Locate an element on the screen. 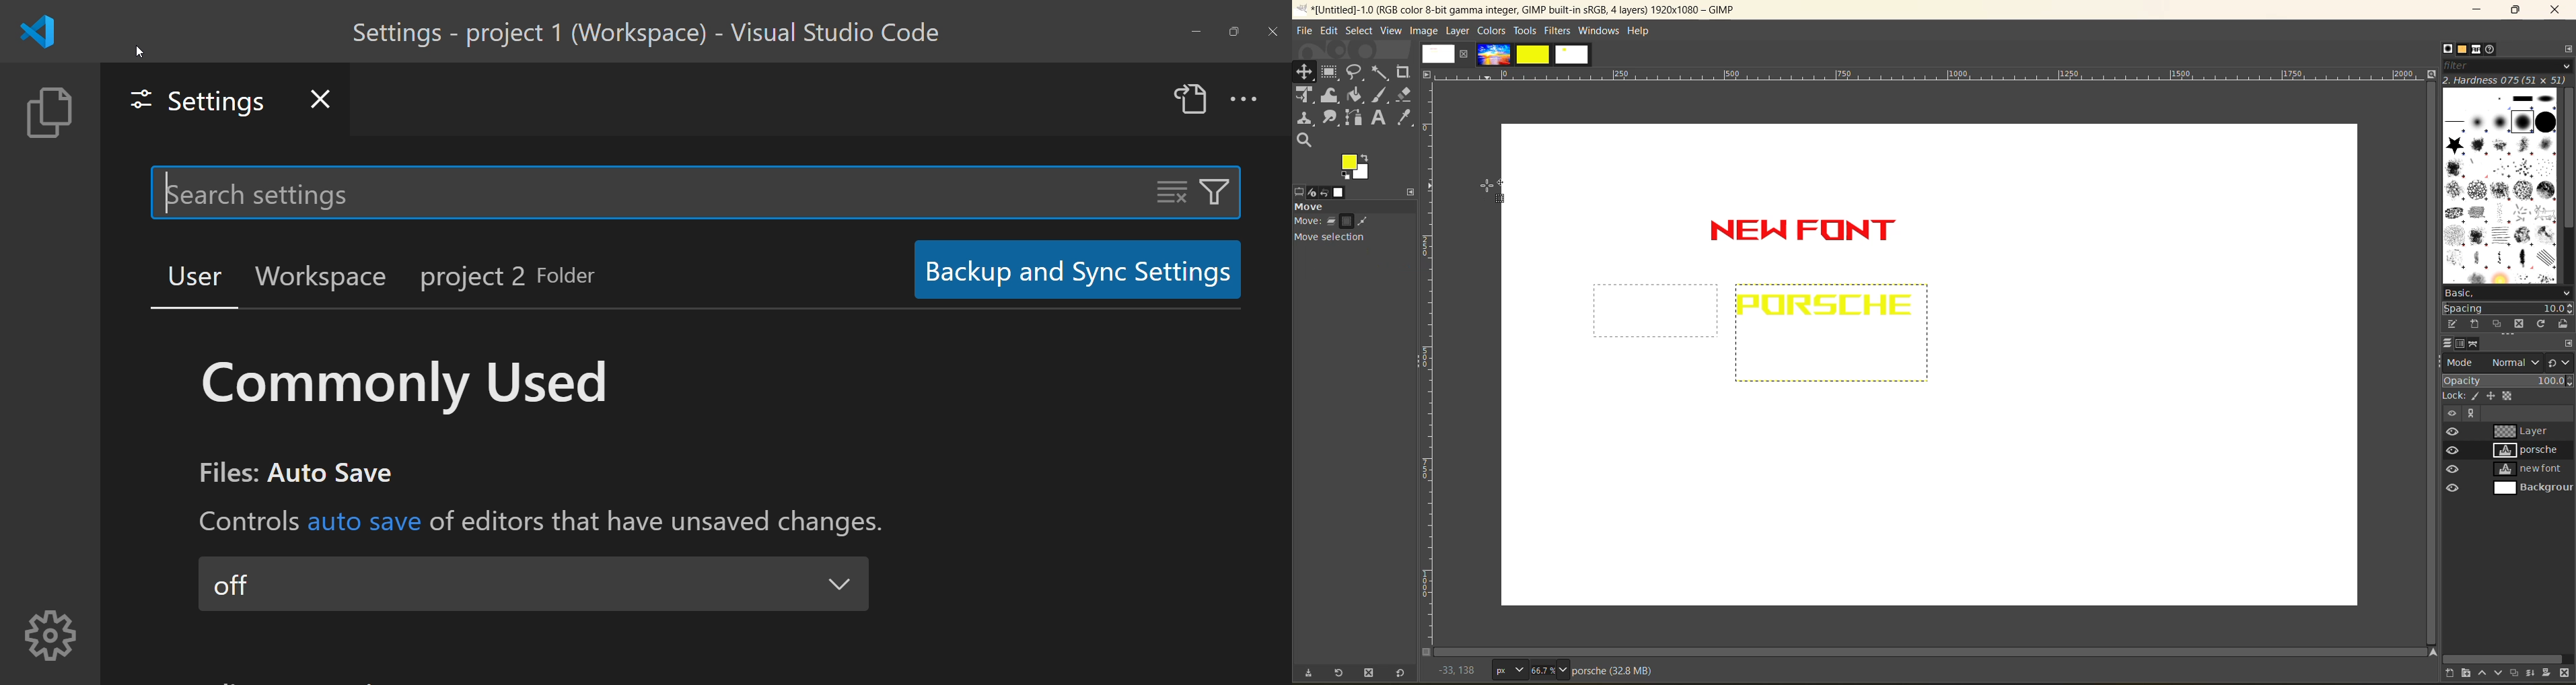 The height and width of the screenshot is (700, 2576). position and size is located at coordinates (2494, 397).